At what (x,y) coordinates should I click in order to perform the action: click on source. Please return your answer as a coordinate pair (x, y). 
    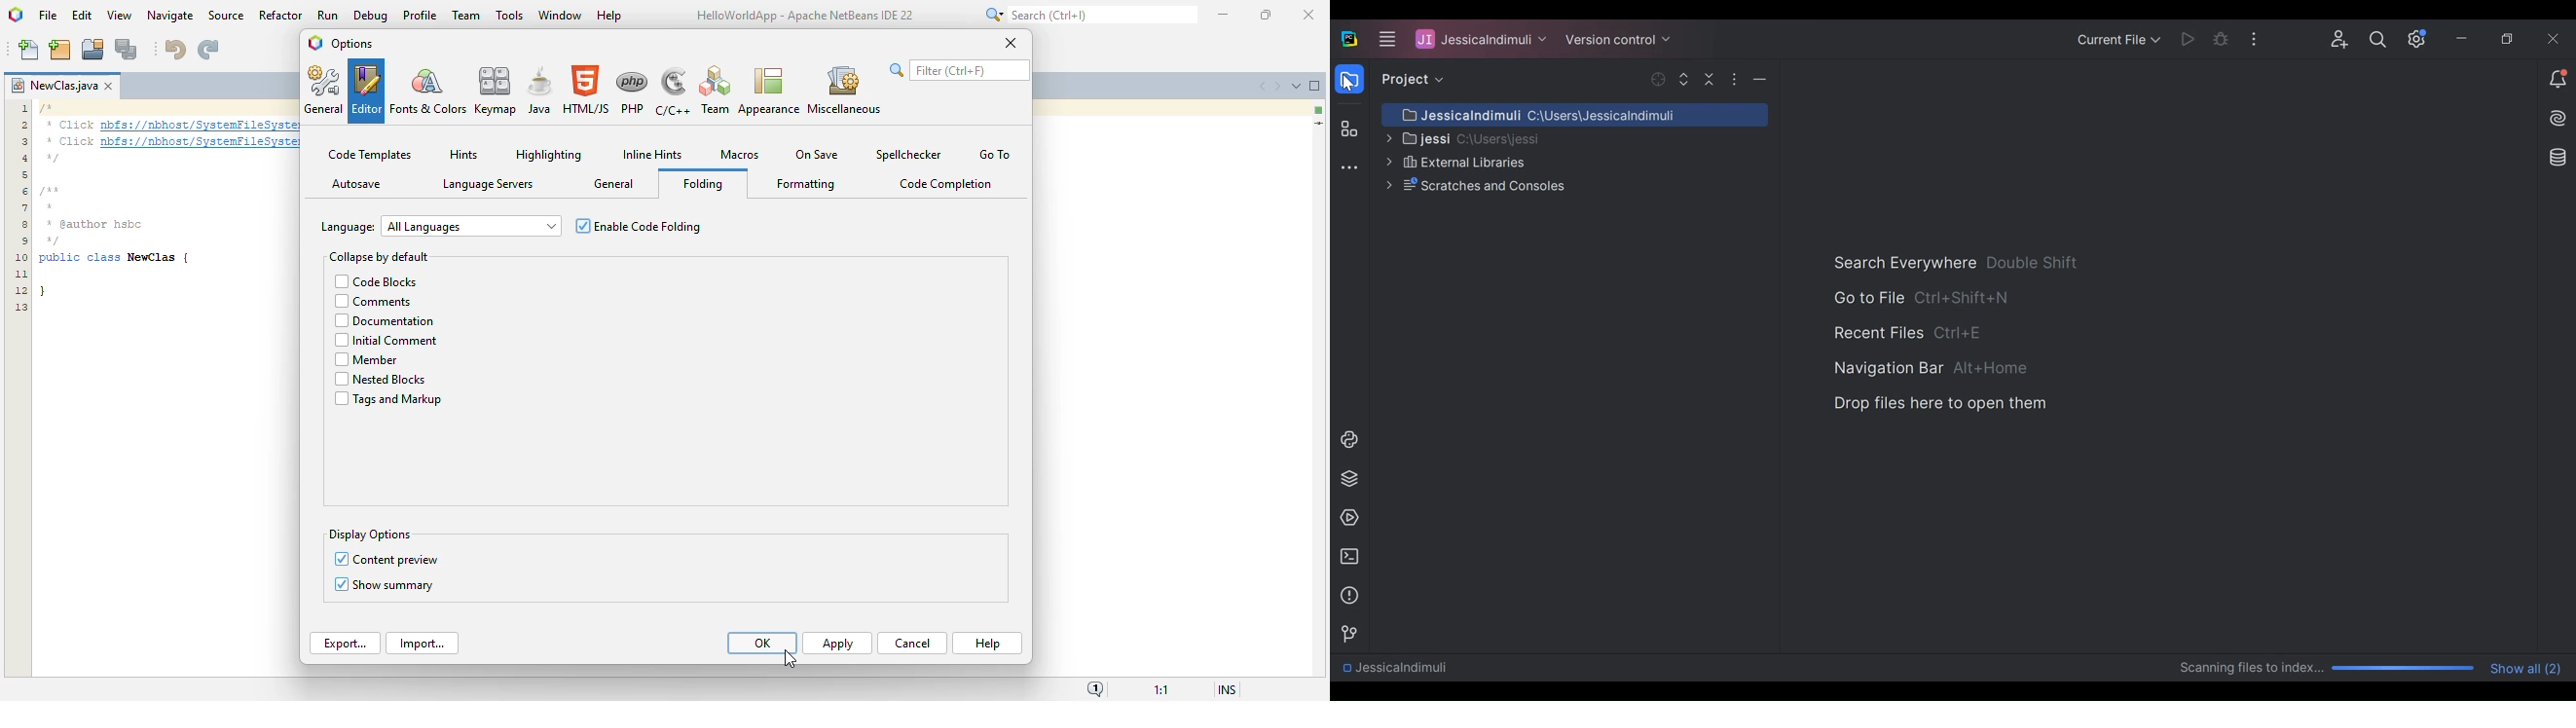
    Looking at the image, I should click on (227, 16).